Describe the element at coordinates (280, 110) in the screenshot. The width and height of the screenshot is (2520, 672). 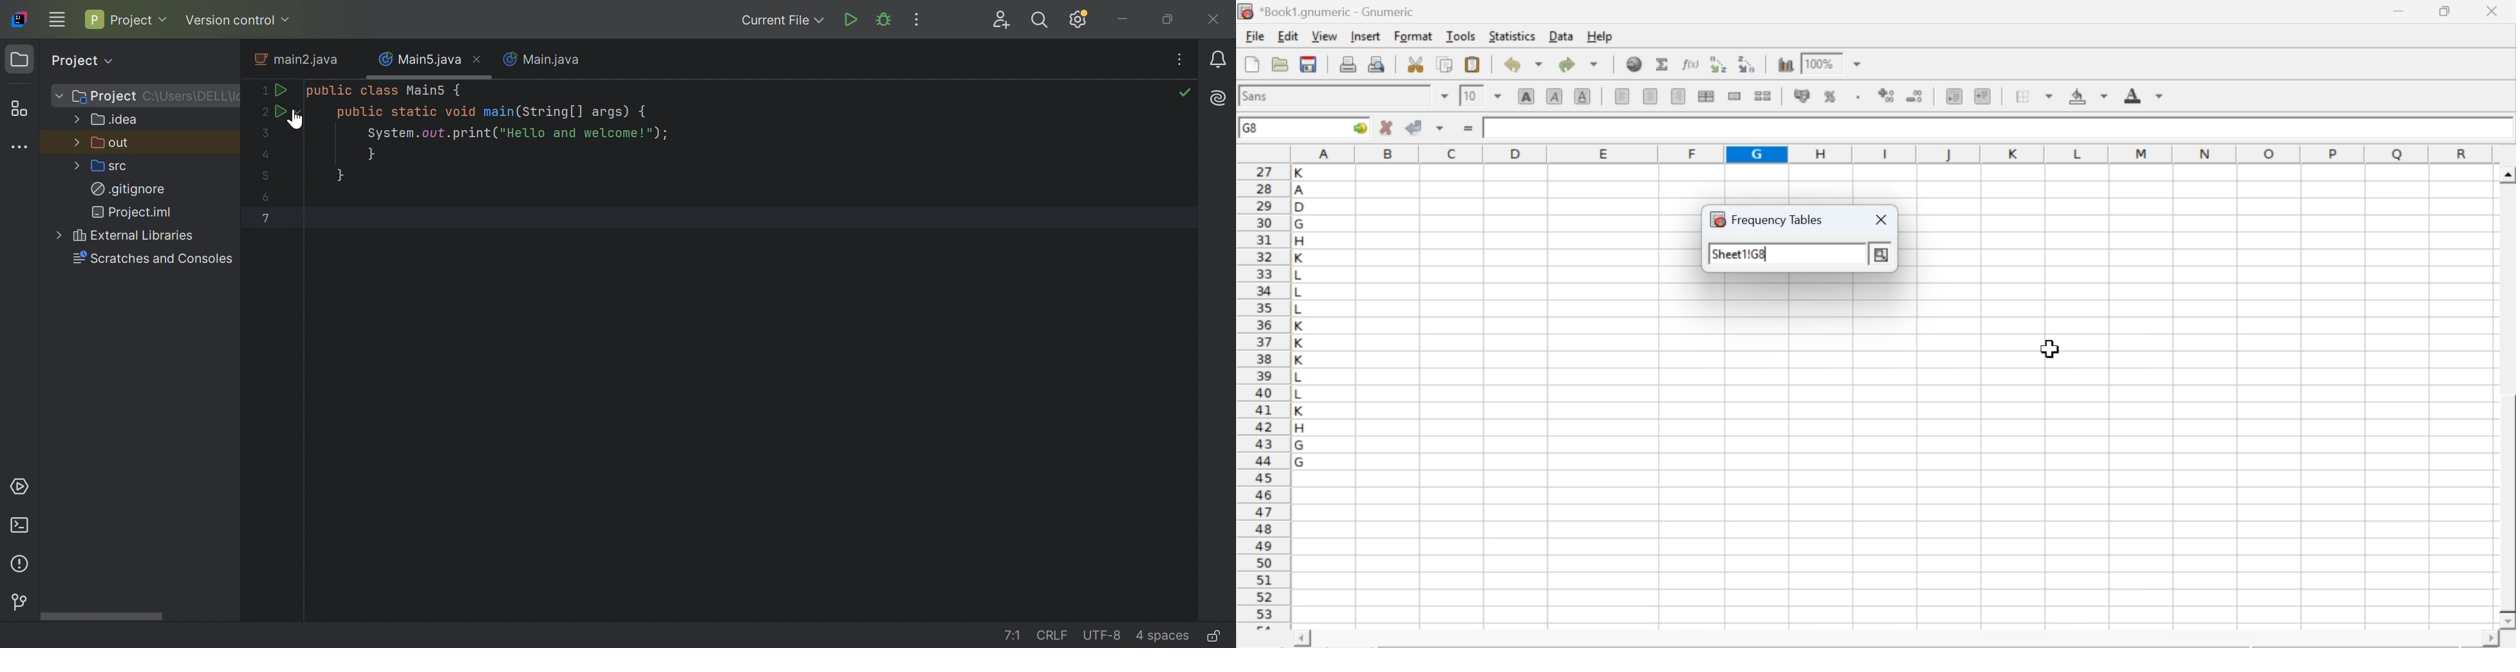
I see `Run` at that location.